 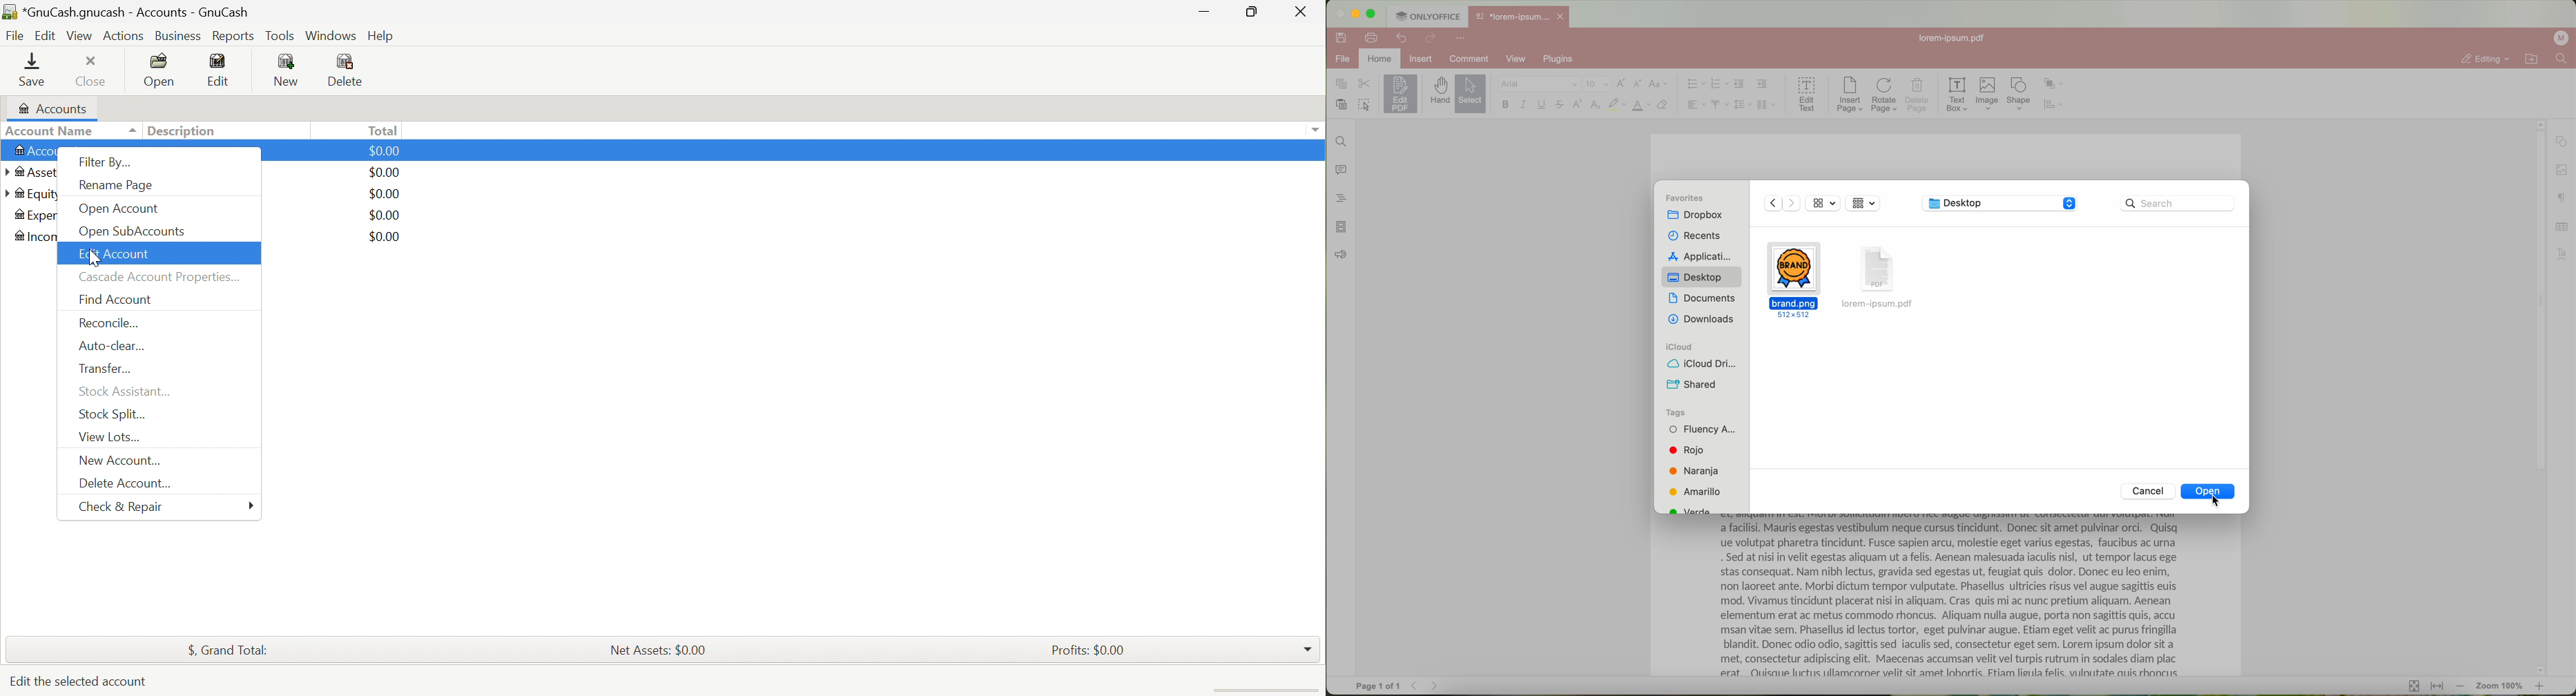 I want to click on More, so click(x=250, y=505).